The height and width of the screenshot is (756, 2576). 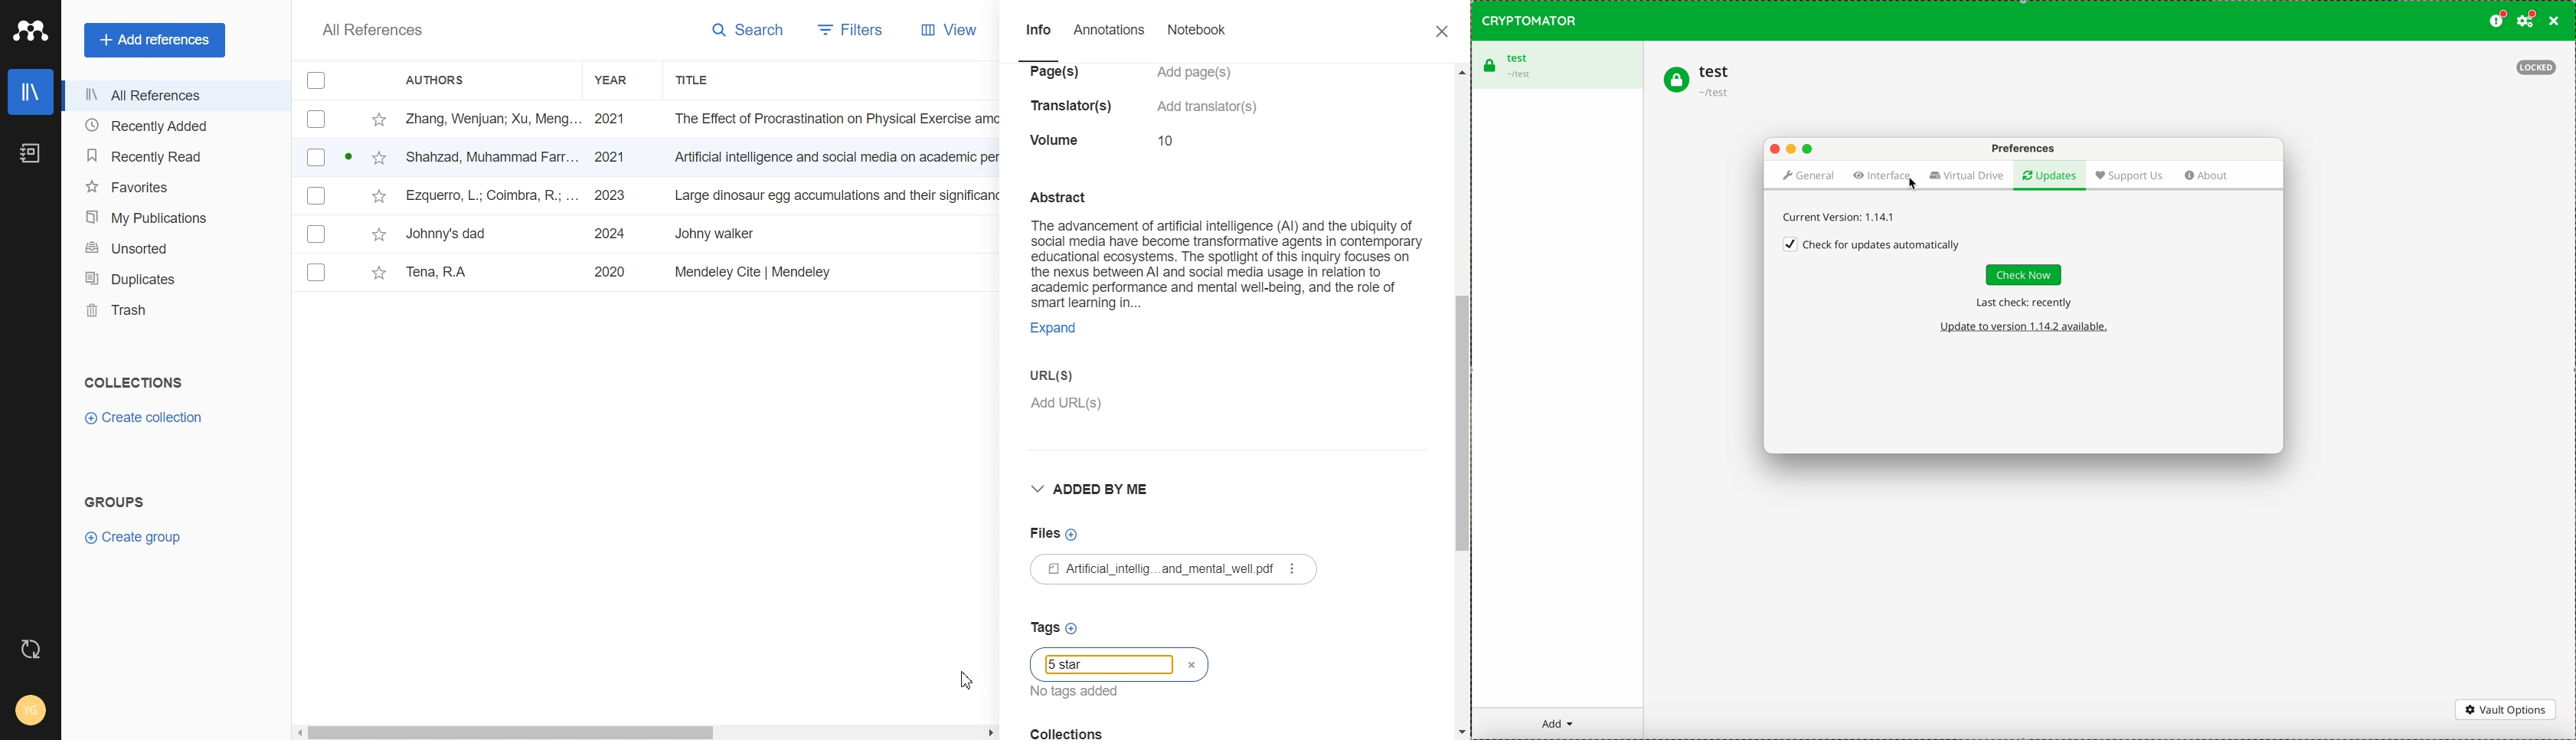 I want to click on about, so click(x=2208, y=176).